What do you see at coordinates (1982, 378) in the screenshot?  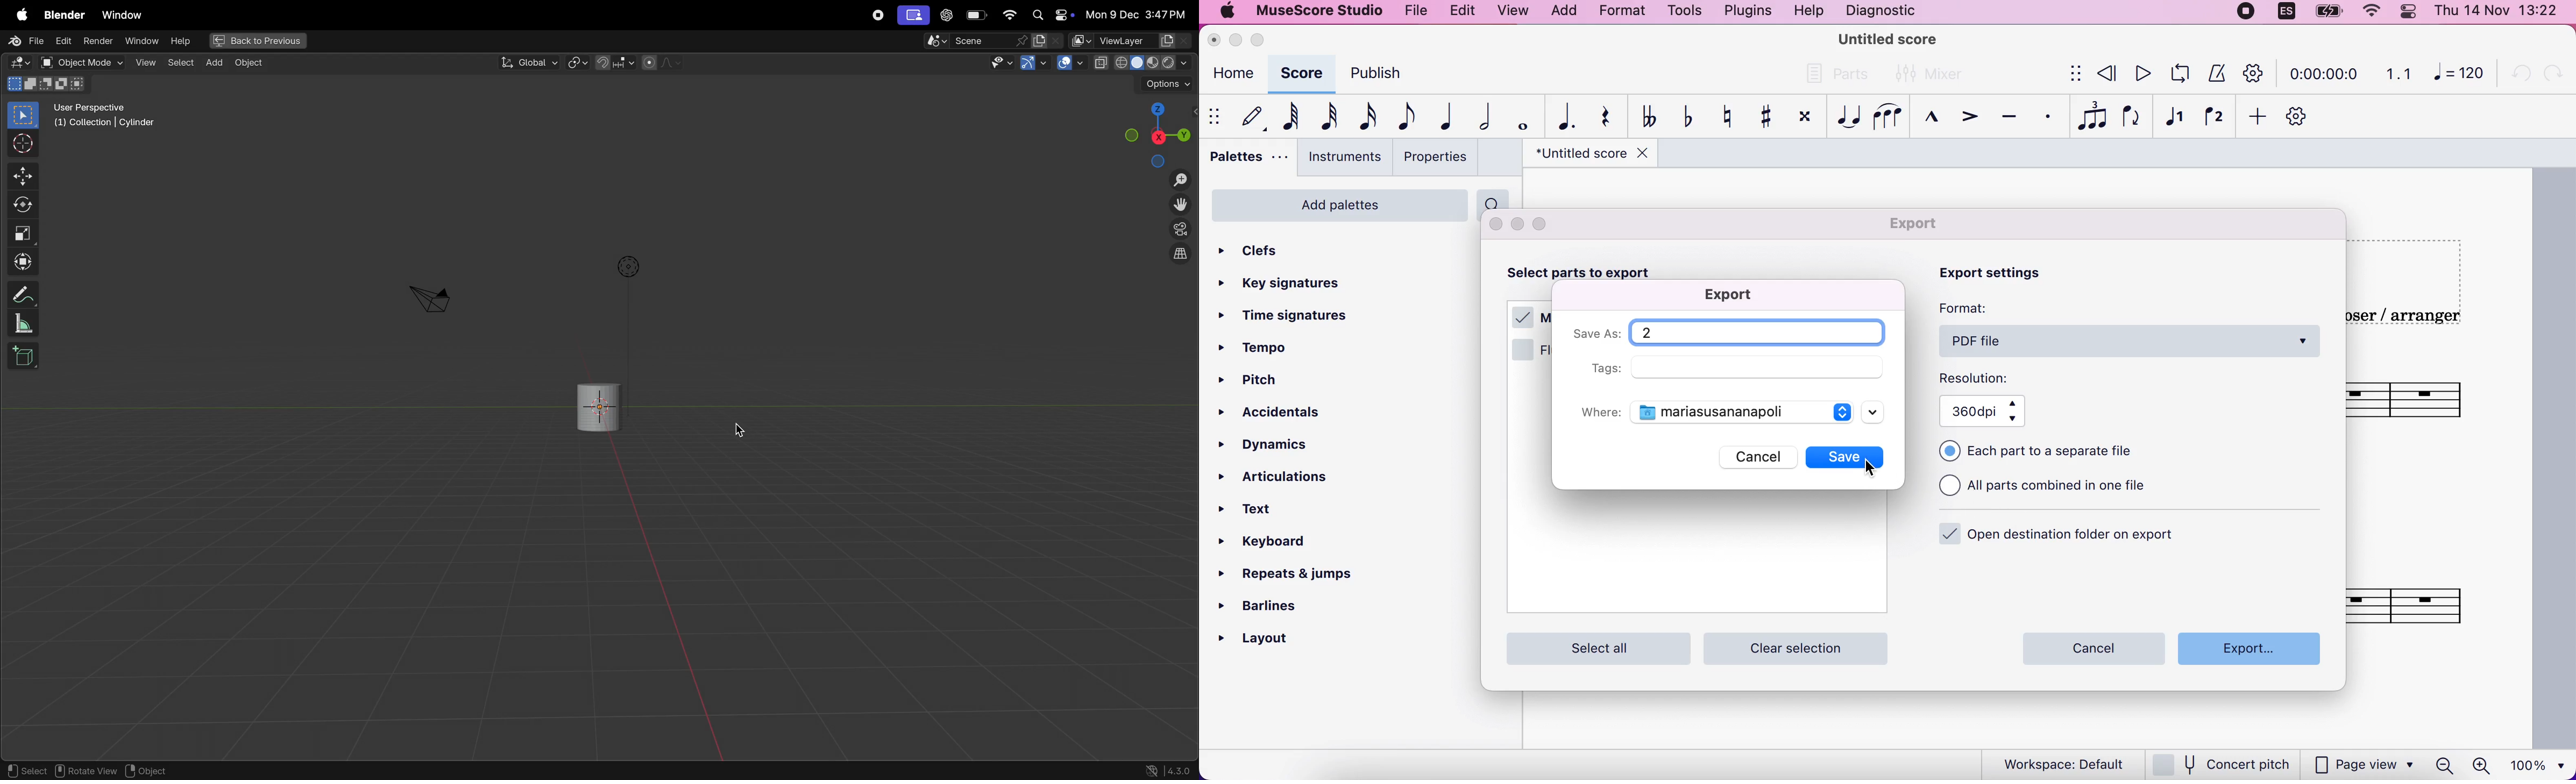 I see `resolution` at bounding box center [1982, 378].